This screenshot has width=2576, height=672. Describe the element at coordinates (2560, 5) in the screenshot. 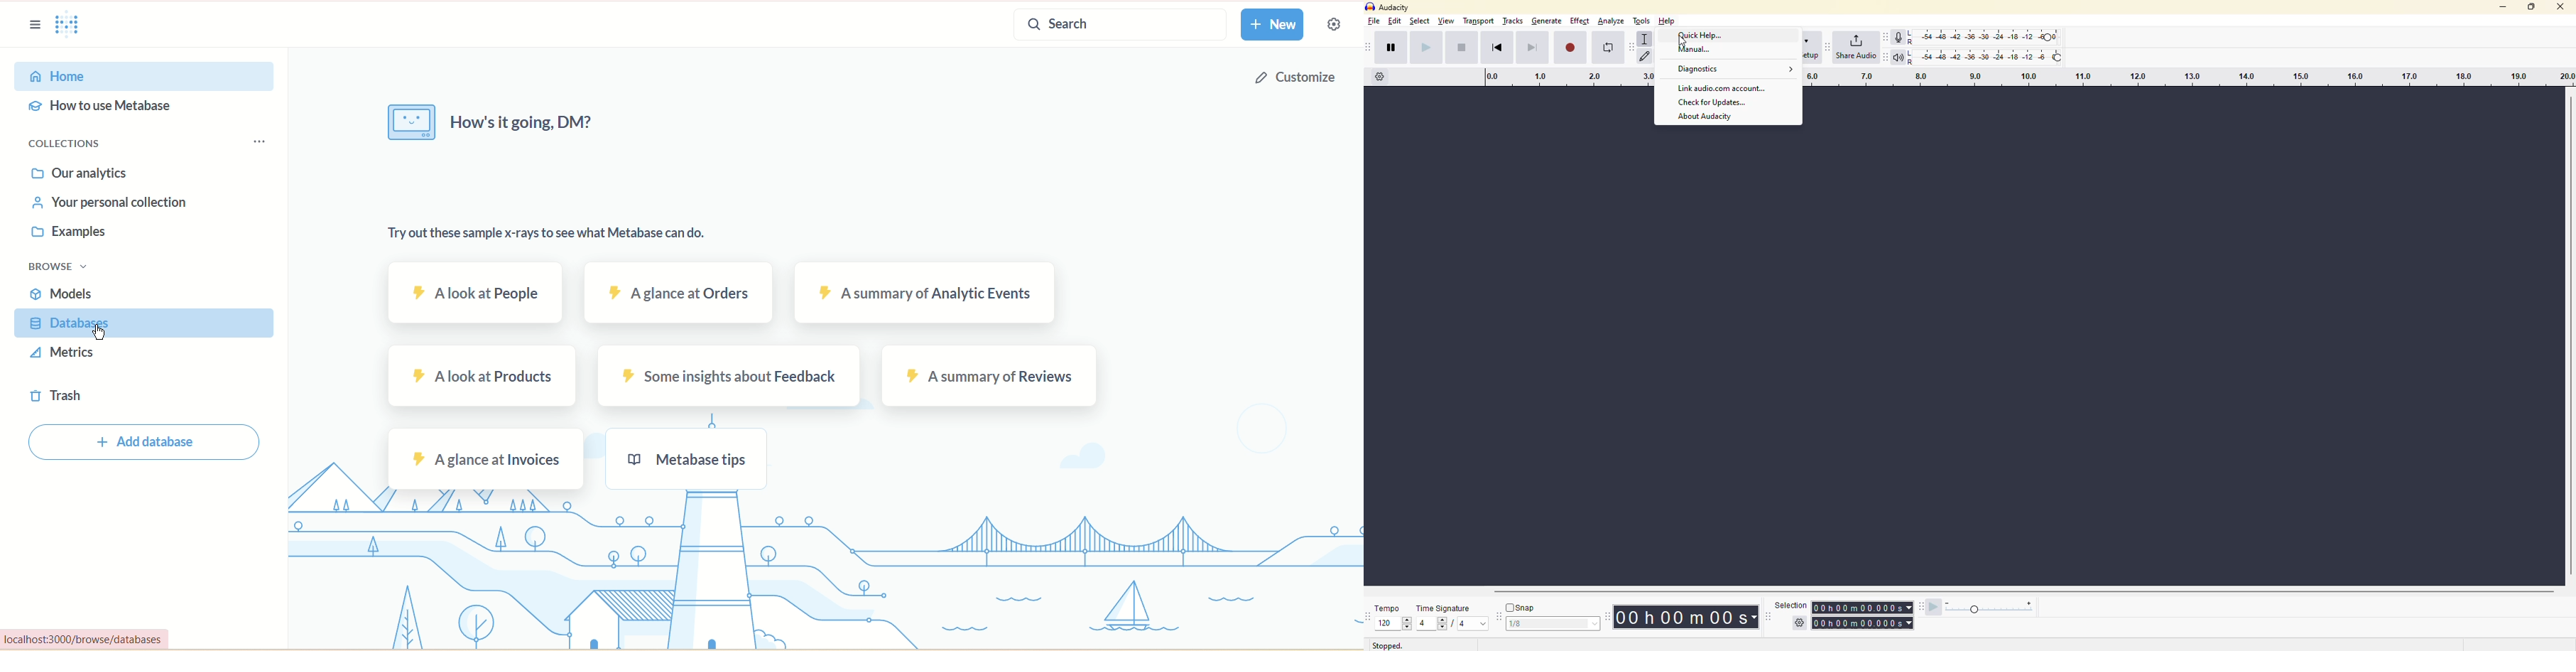

I see `close` at that location.